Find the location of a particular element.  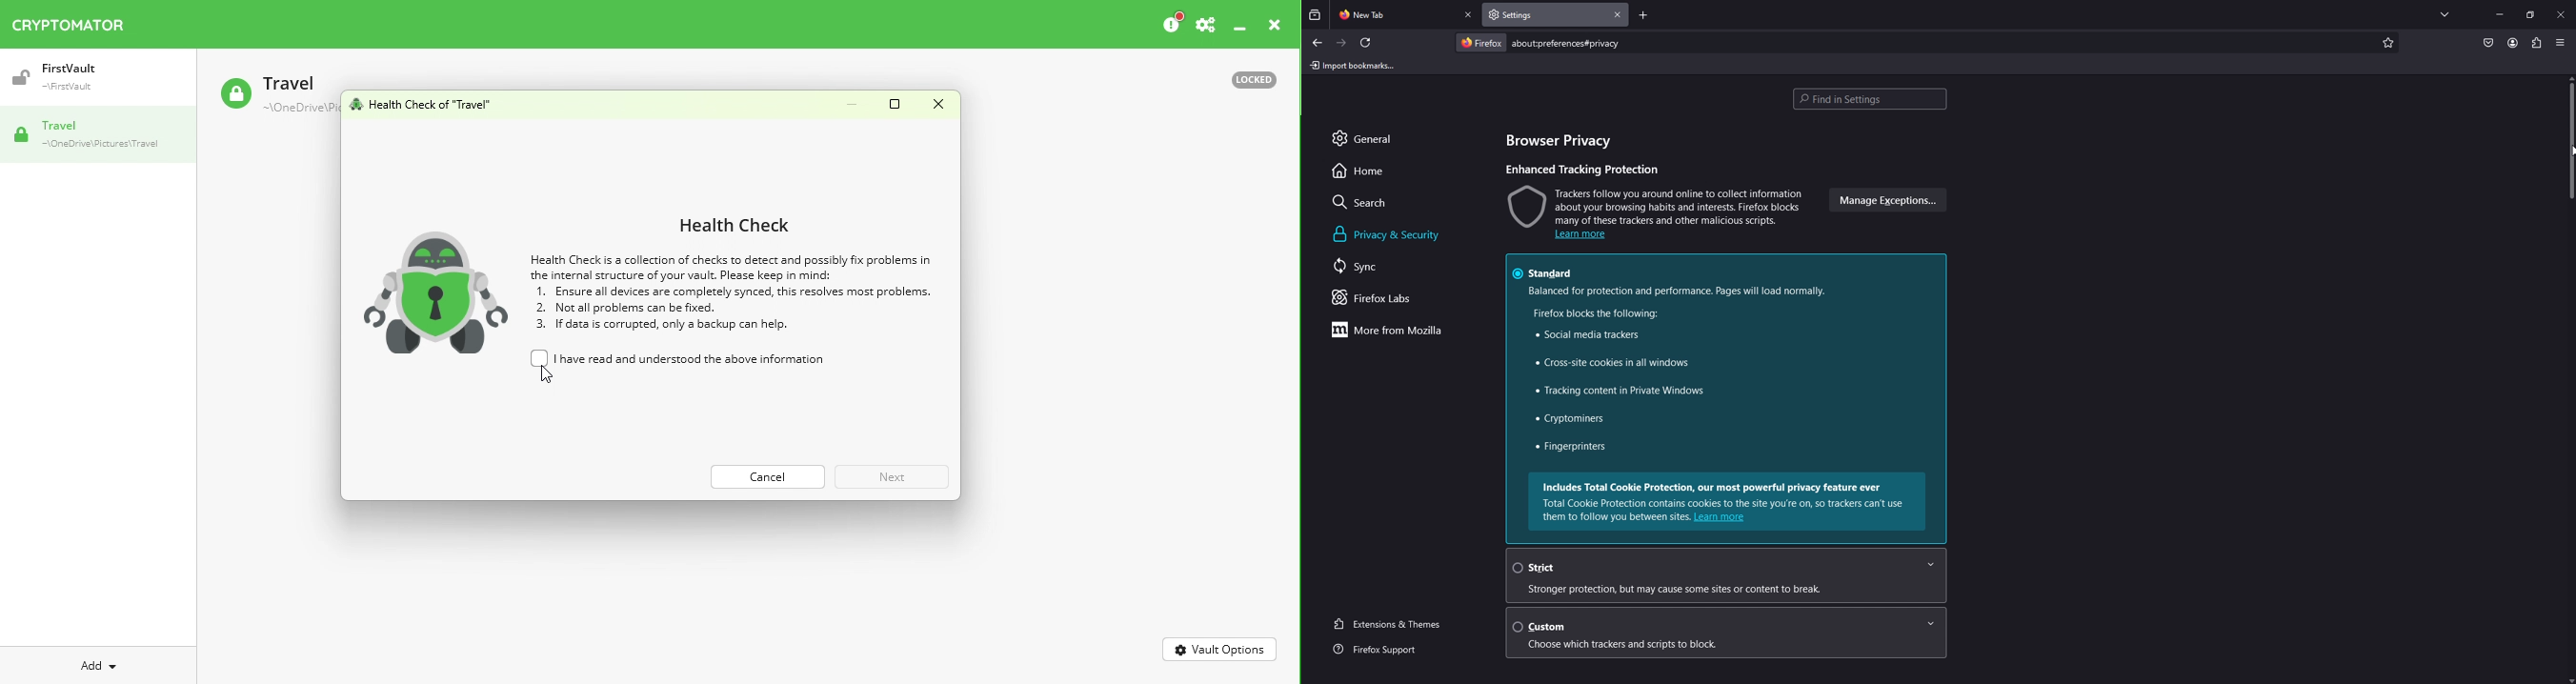

Locked is located at coordinates (1259, 79).